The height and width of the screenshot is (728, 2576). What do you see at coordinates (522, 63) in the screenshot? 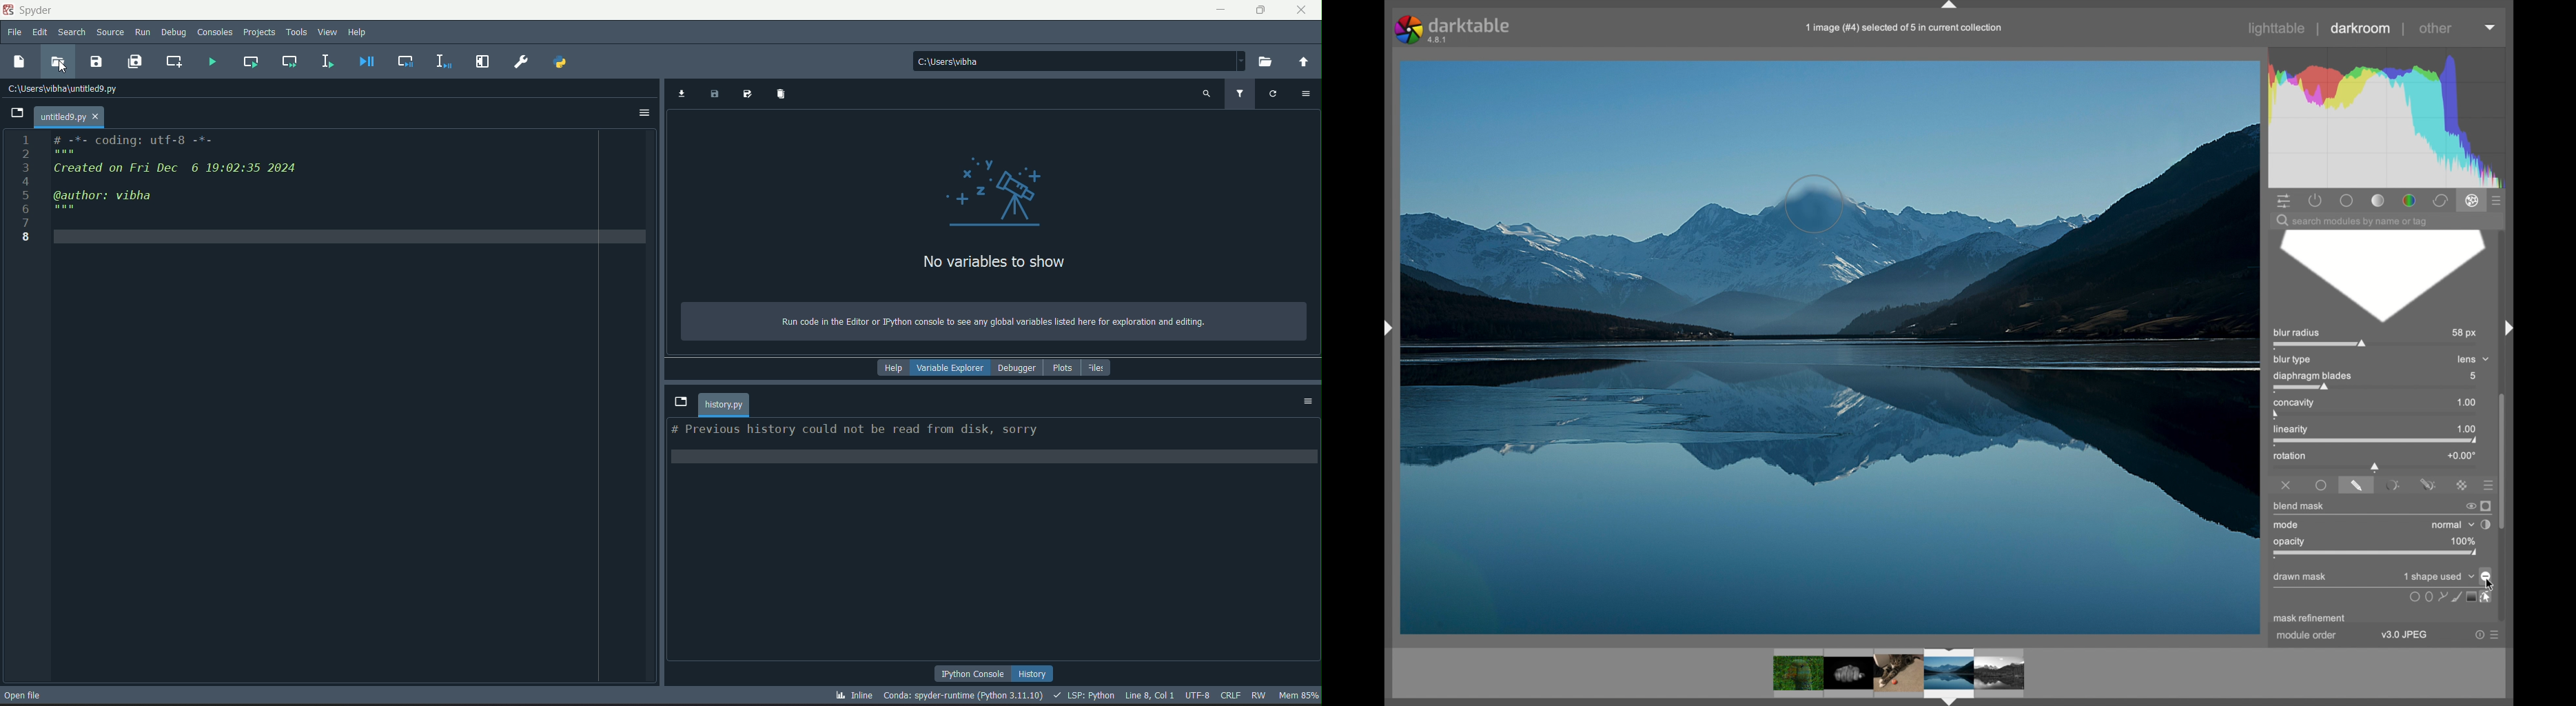
I see `preferences` at bounding box center [522, 63].